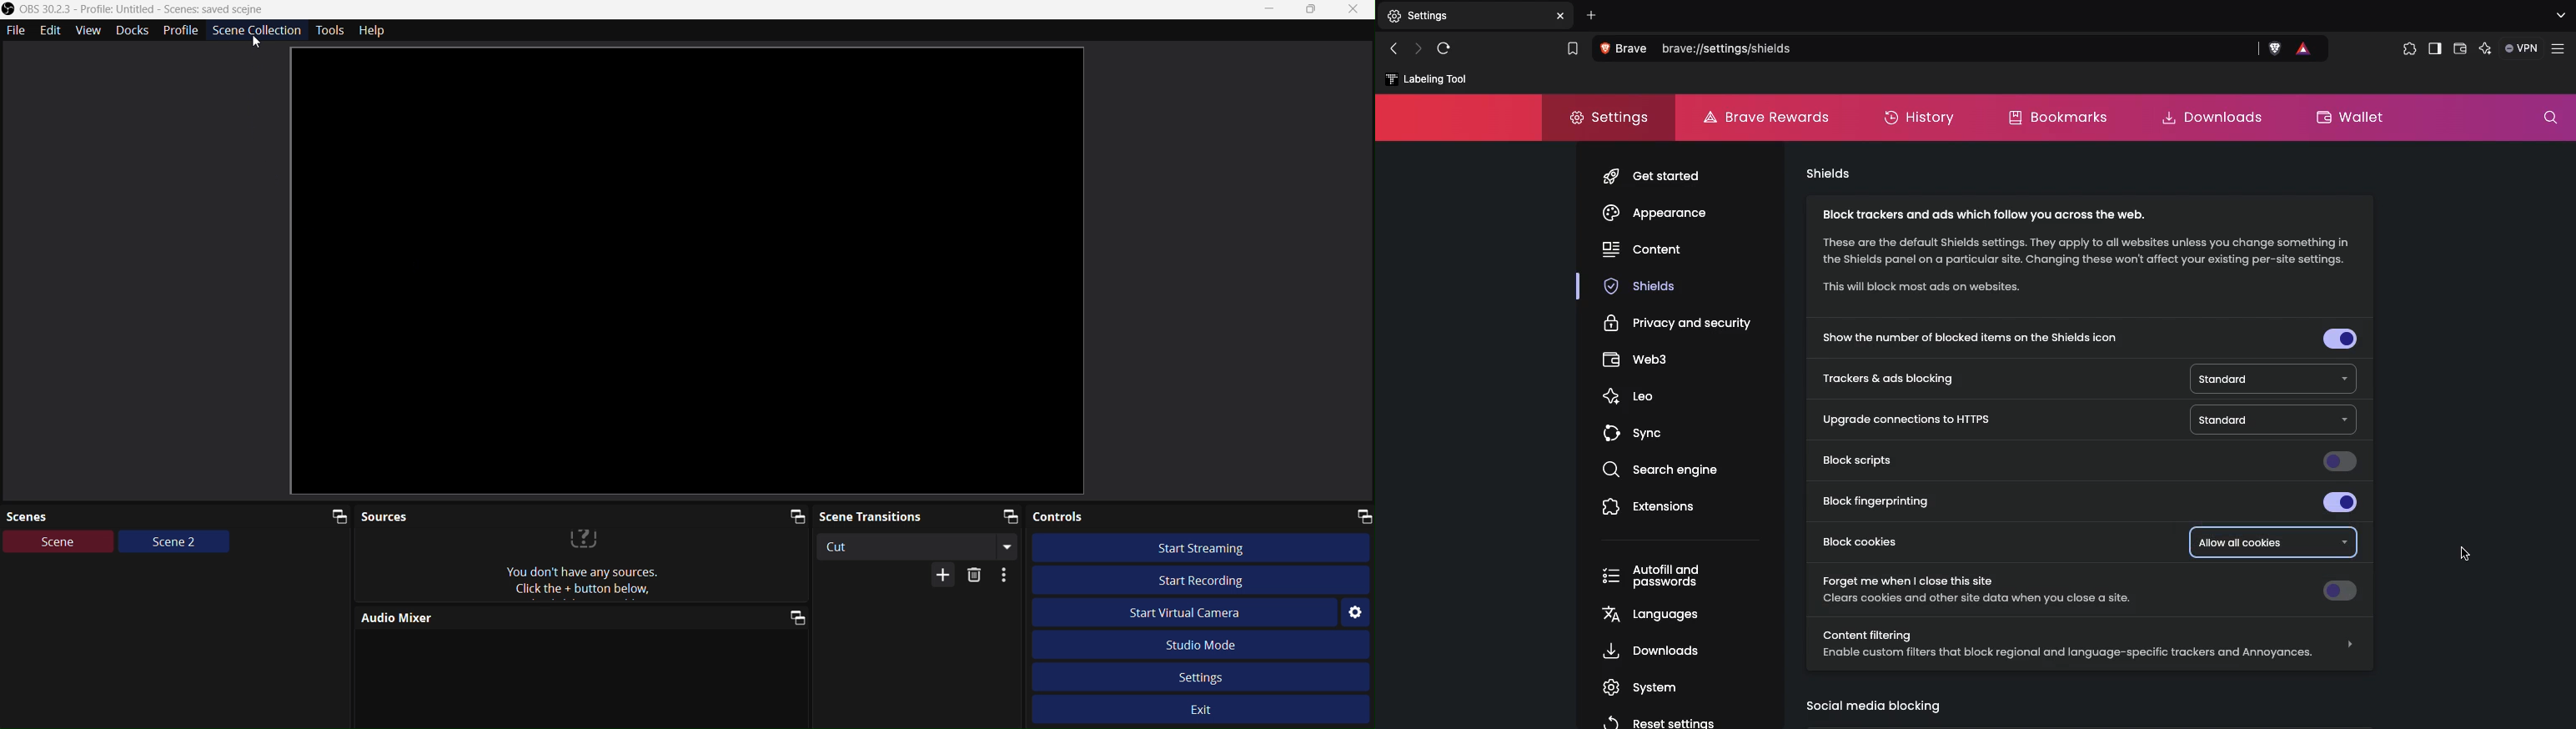 The height and width of the screenshot is (756, 2576). I want to click on Start streaming, so click(1204, 547).